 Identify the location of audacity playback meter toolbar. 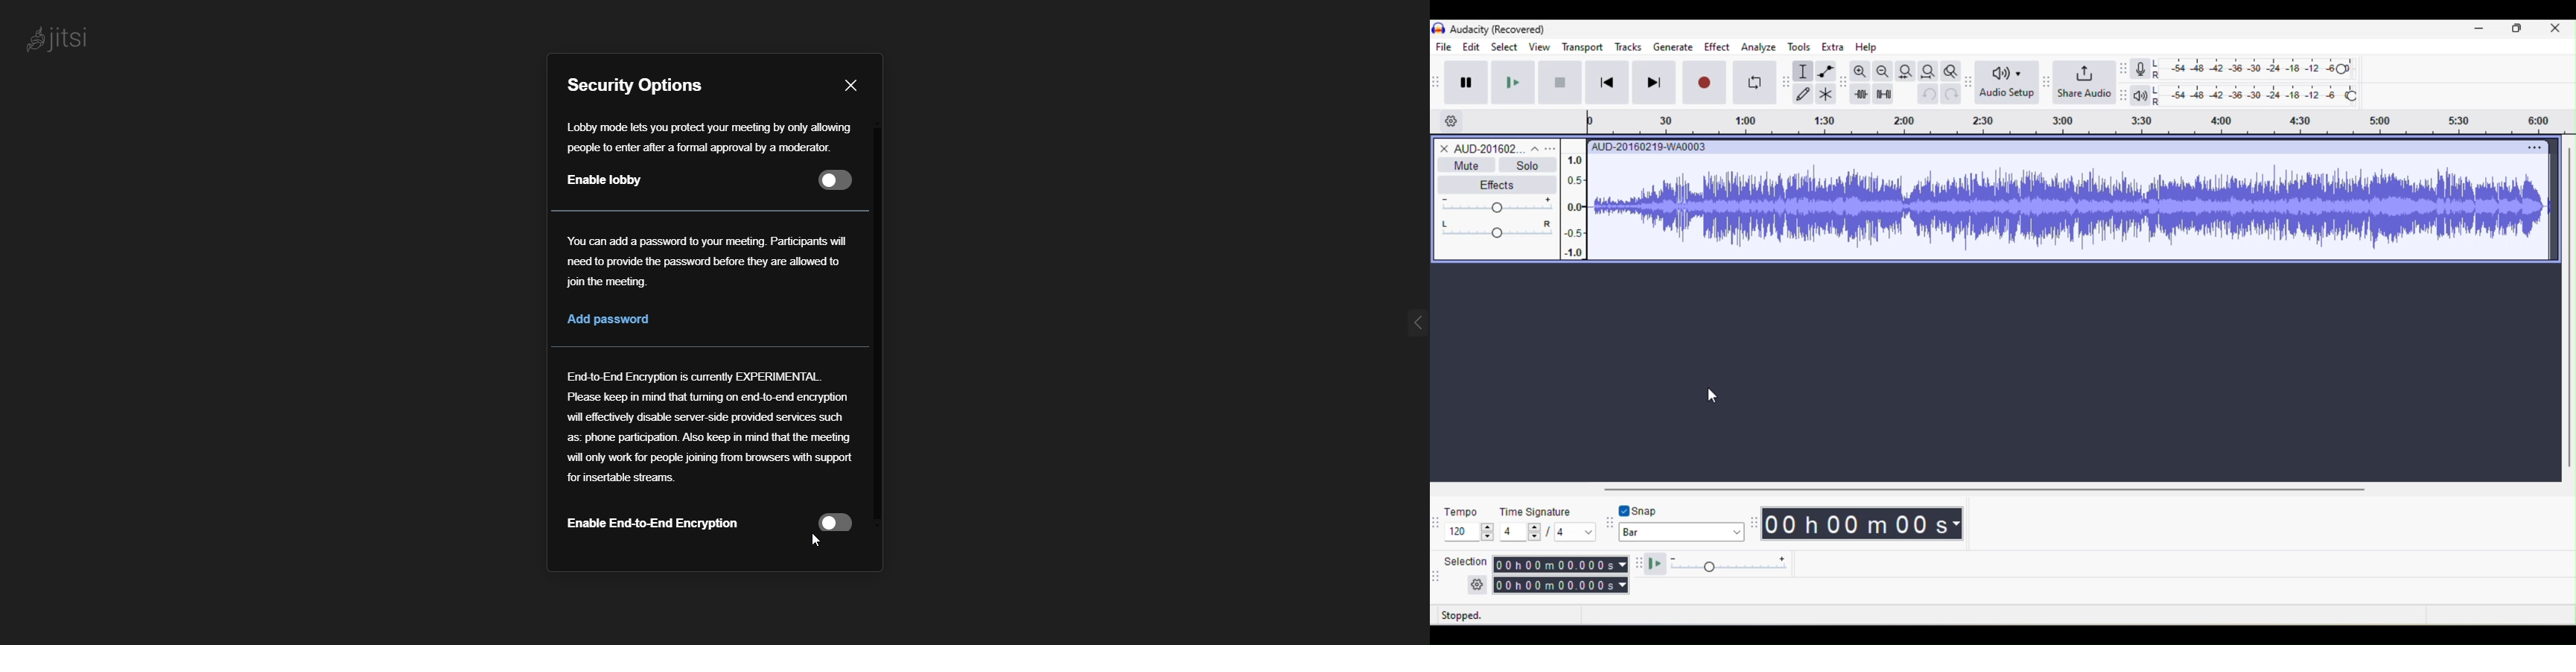
(2126, 94).